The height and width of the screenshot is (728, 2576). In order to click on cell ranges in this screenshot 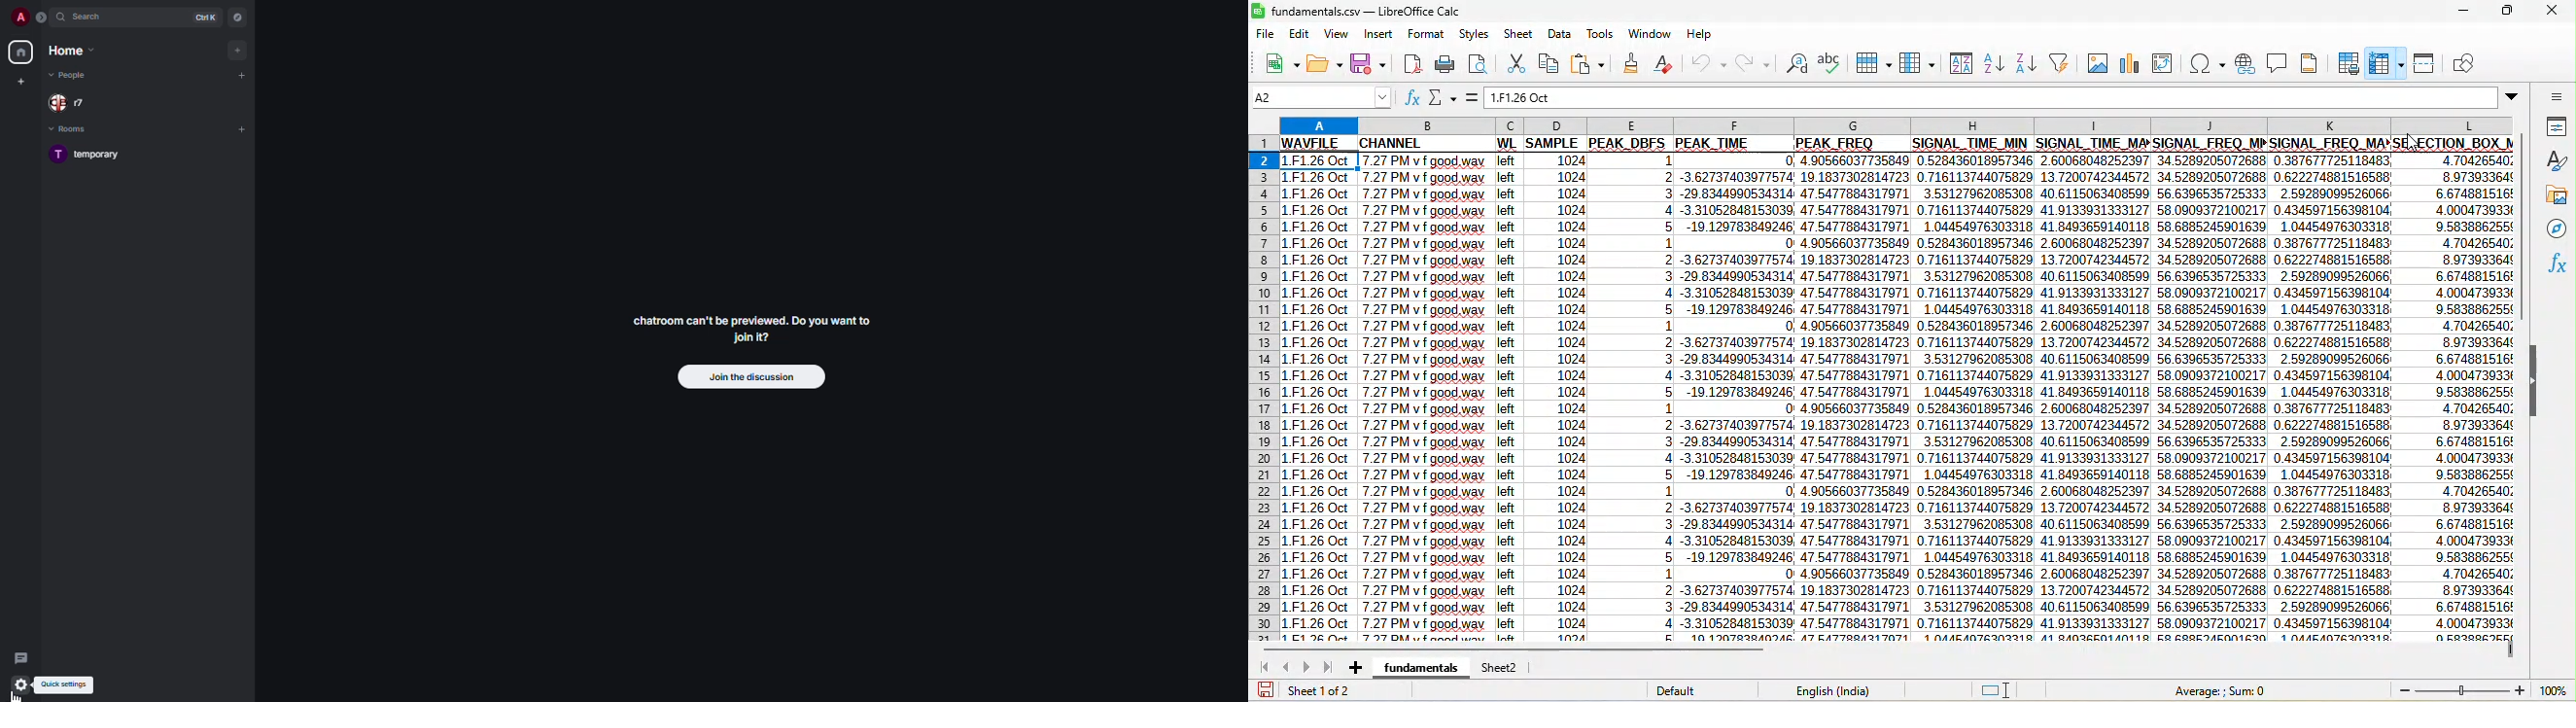, I will do `click(1899, 399)`.